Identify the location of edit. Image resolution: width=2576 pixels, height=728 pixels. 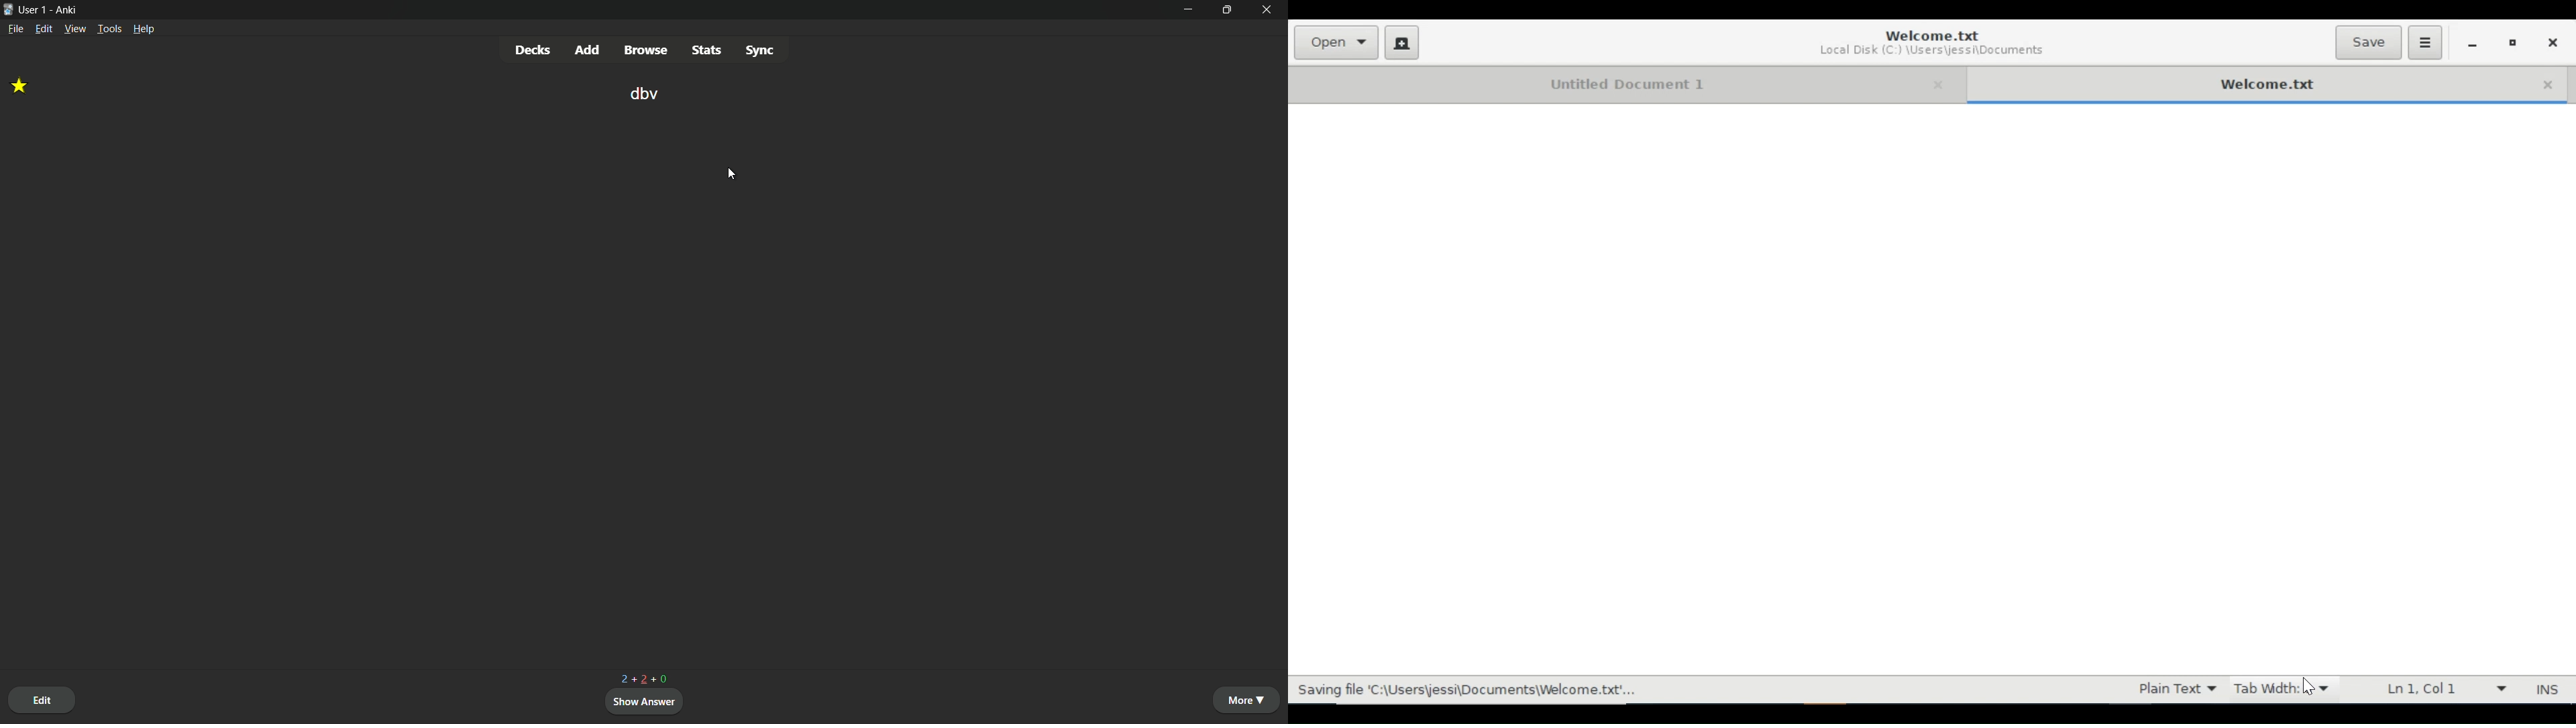
(42, 701).